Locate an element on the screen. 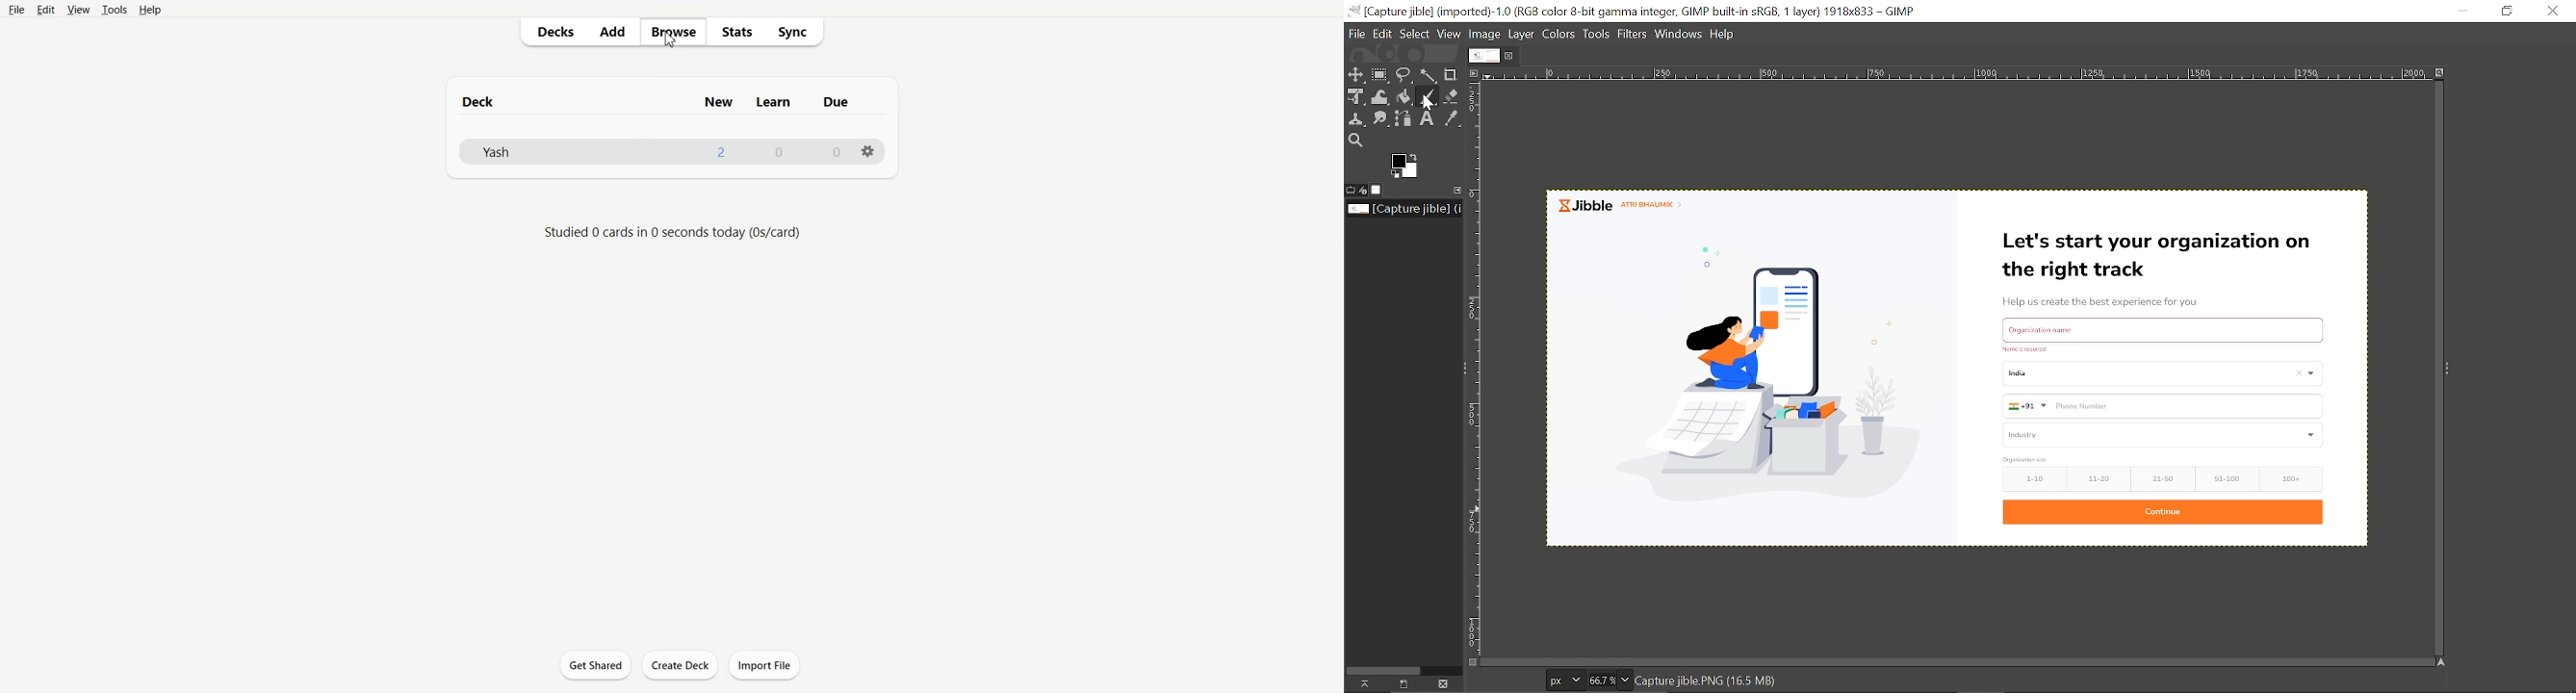 The image size is (2576, 700). Unified select tool is located at coordinates (1356, 97).